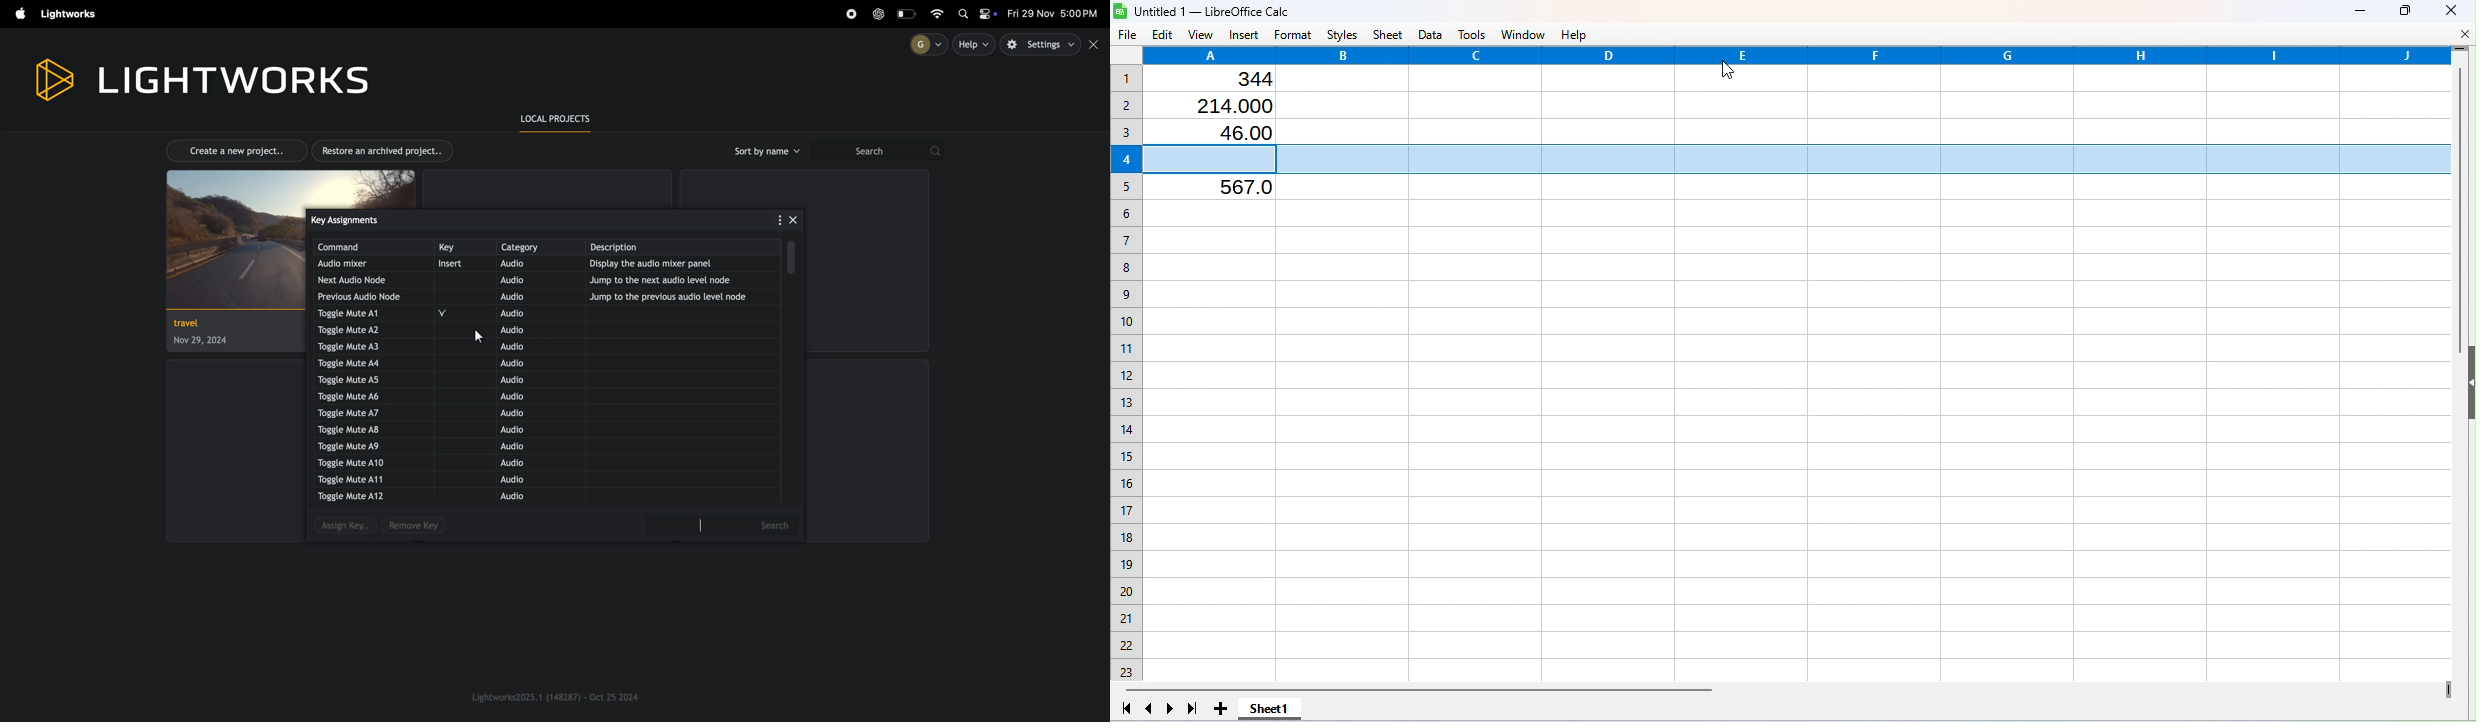 This screenshot has height=728, width=2492. I want to click on inserted row, so click(1793, 159).